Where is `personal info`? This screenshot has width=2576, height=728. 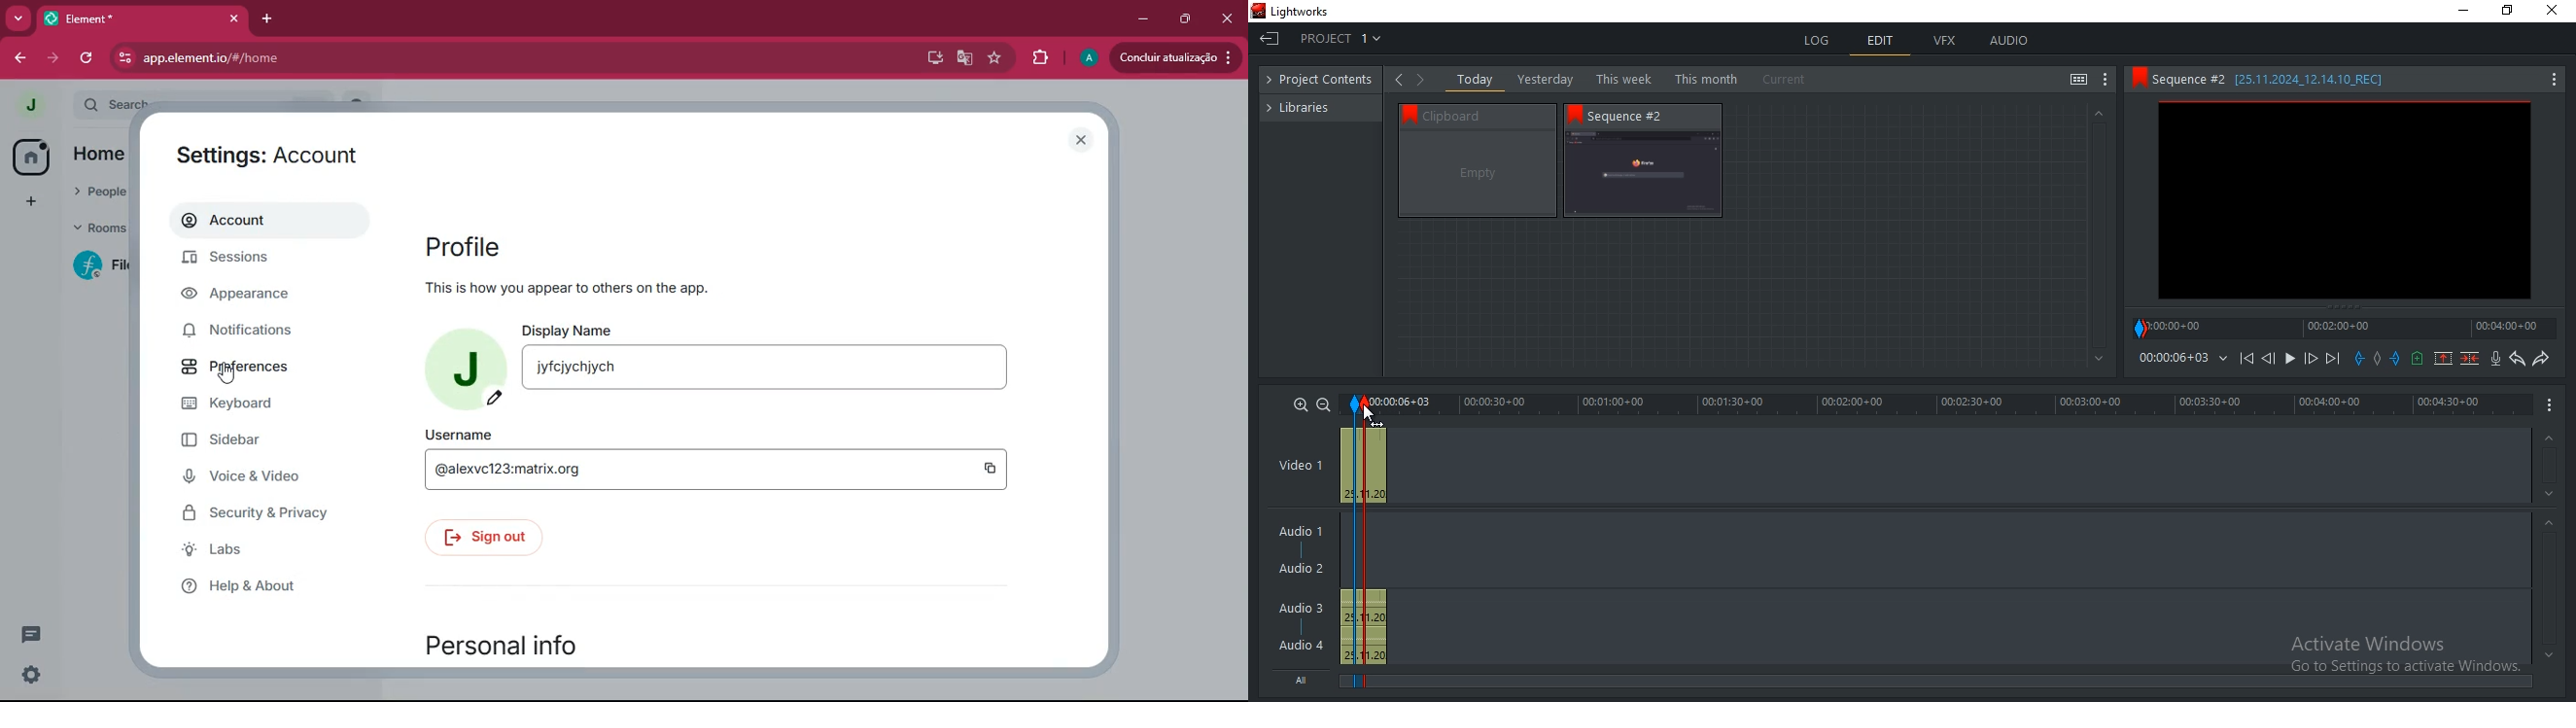 personal info is located at coordinates (520, 644).